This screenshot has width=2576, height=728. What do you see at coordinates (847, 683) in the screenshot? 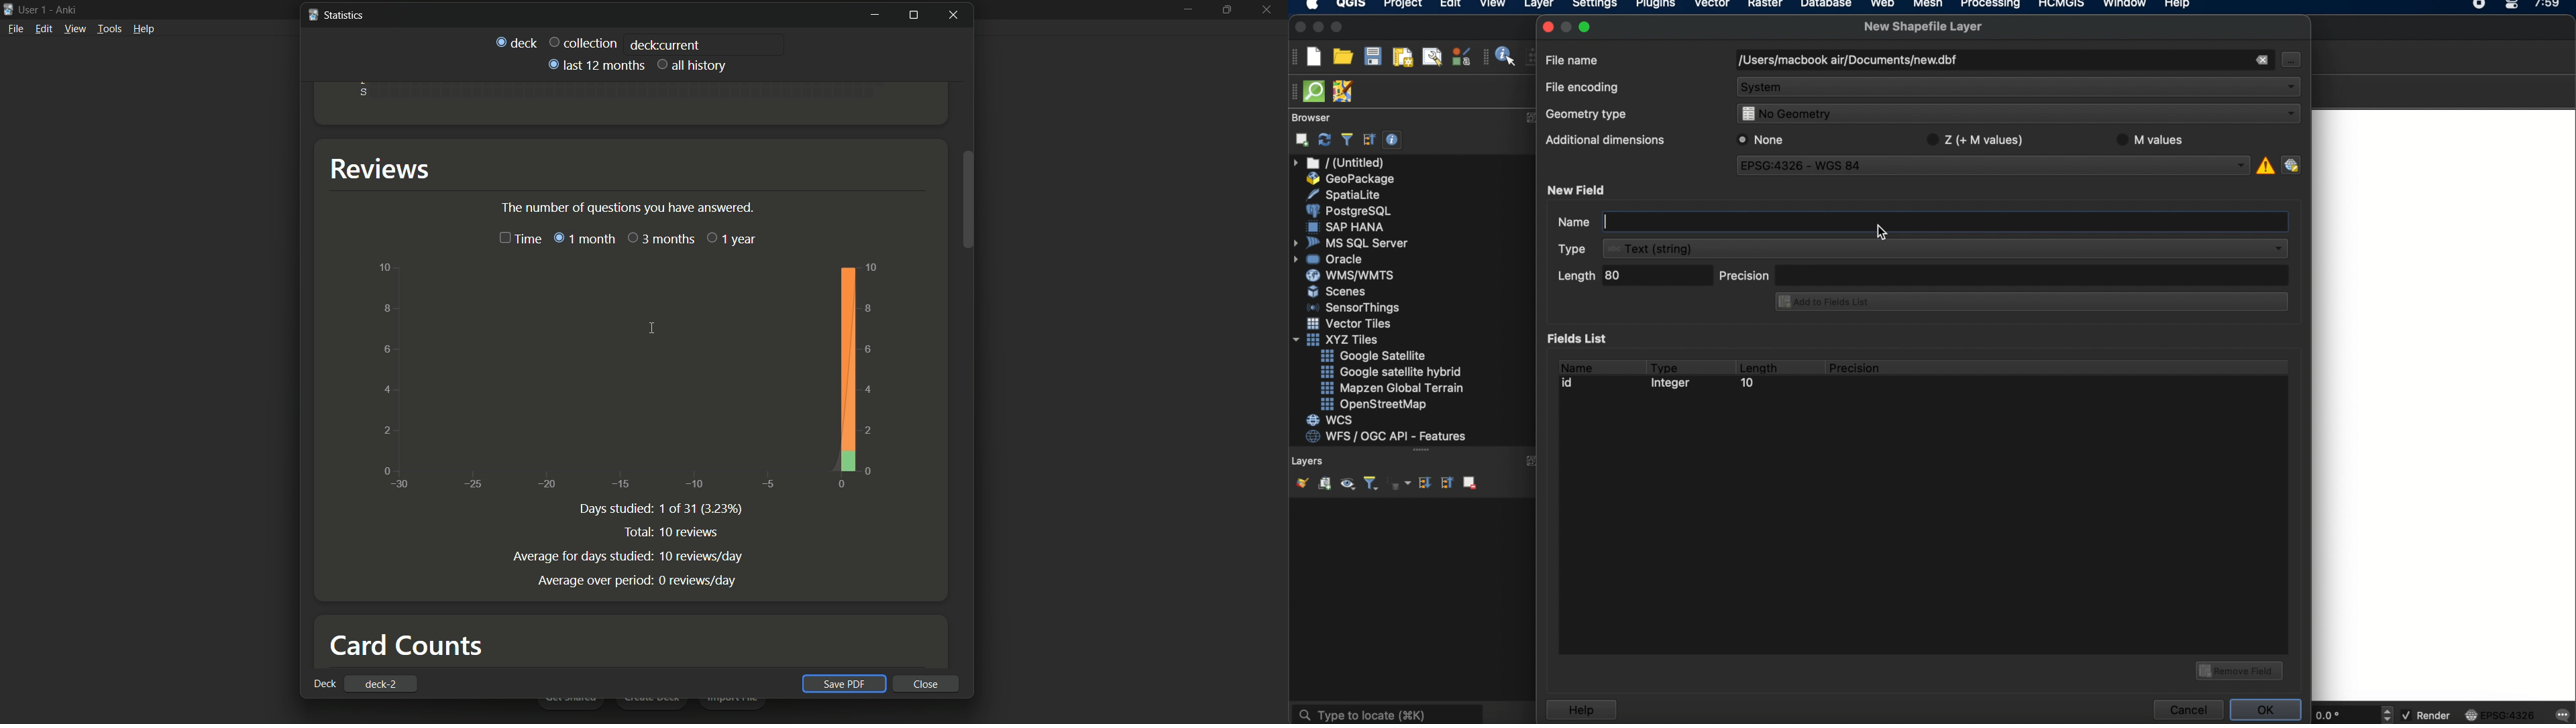
I see `Save PDF` at bounding box center [847, 683].